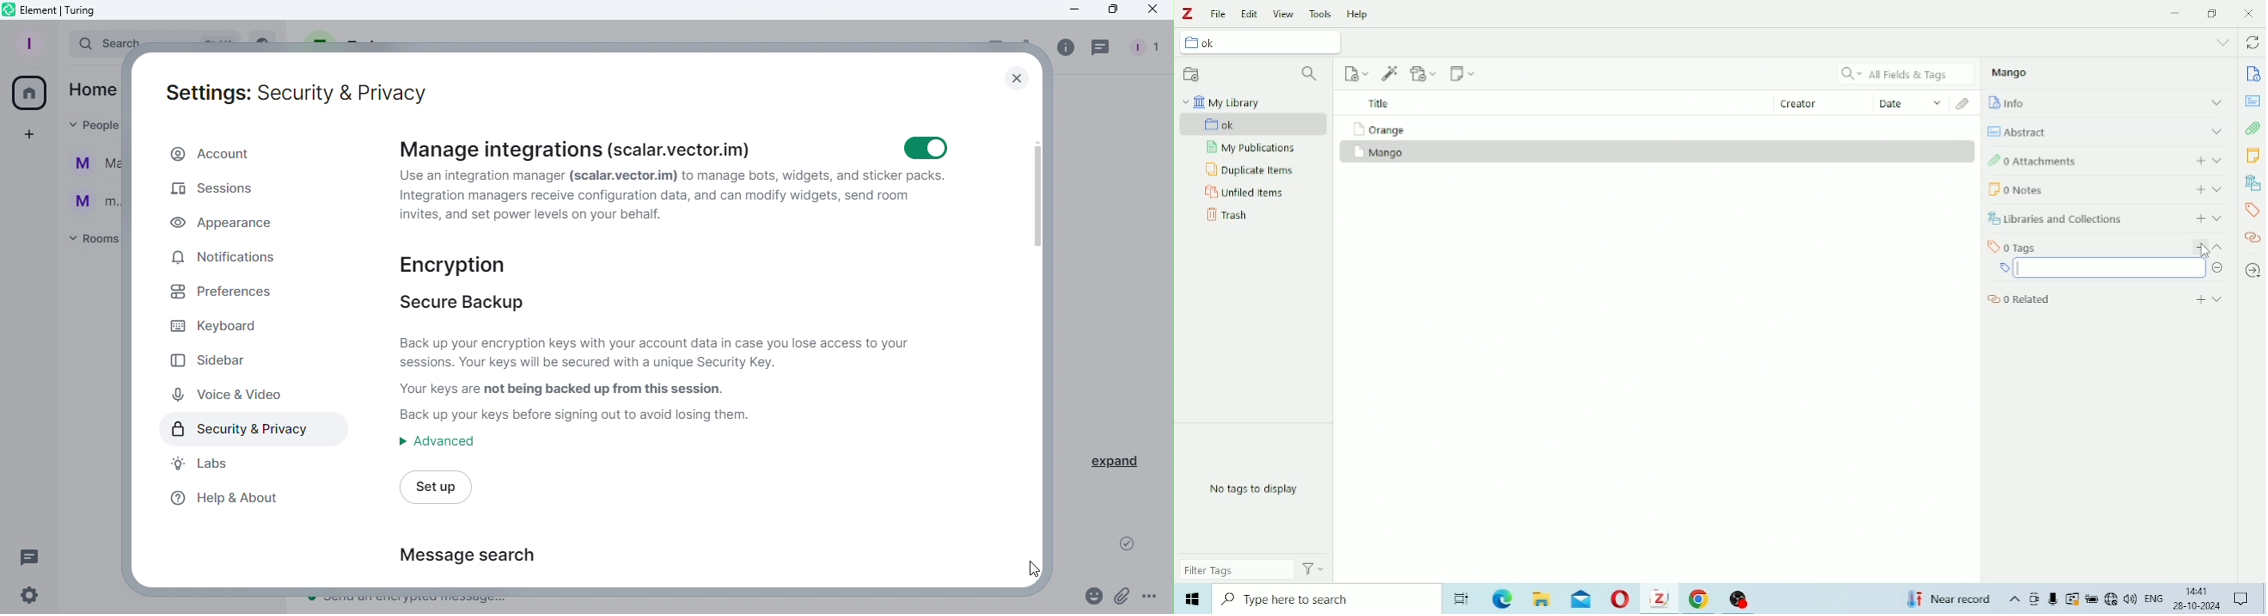 Image resolution: width=2268 pixels, height=616 pixels. Describe the element at coordinates (1192, 597) in the screenshot. I see `Windows` at that location.